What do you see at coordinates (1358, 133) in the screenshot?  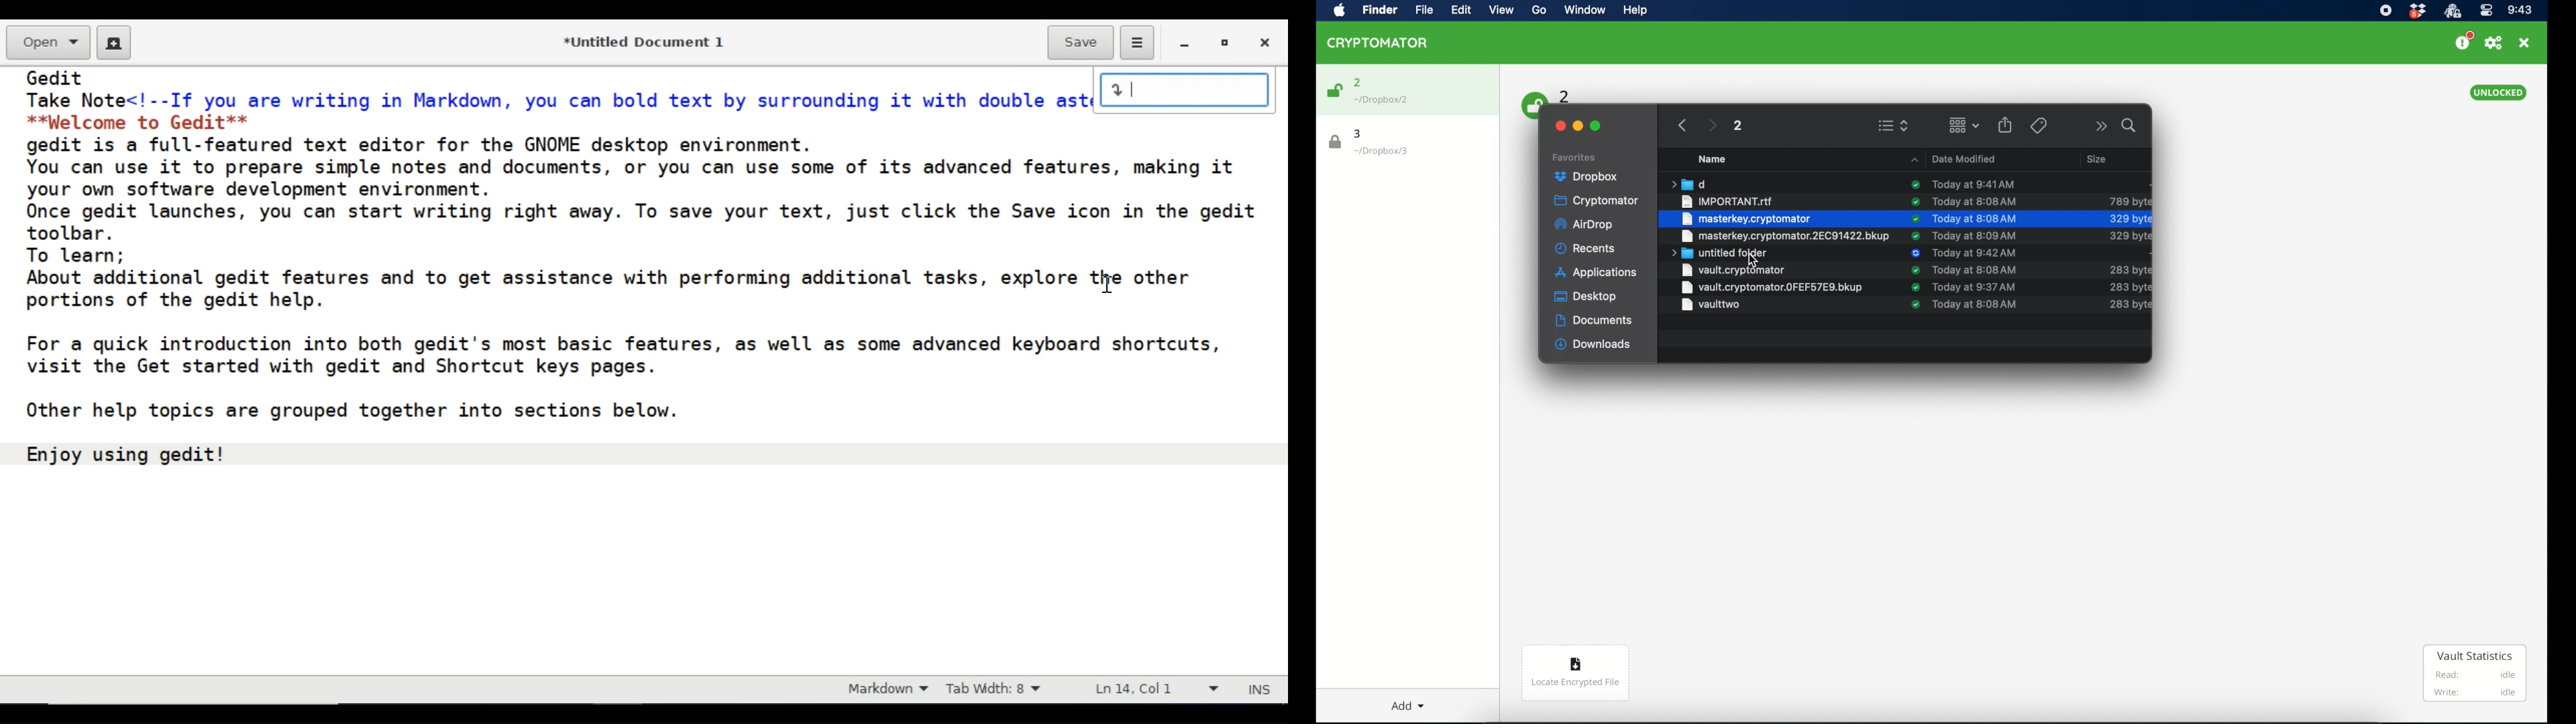 I see `3` at bounding box center [1358, 133].